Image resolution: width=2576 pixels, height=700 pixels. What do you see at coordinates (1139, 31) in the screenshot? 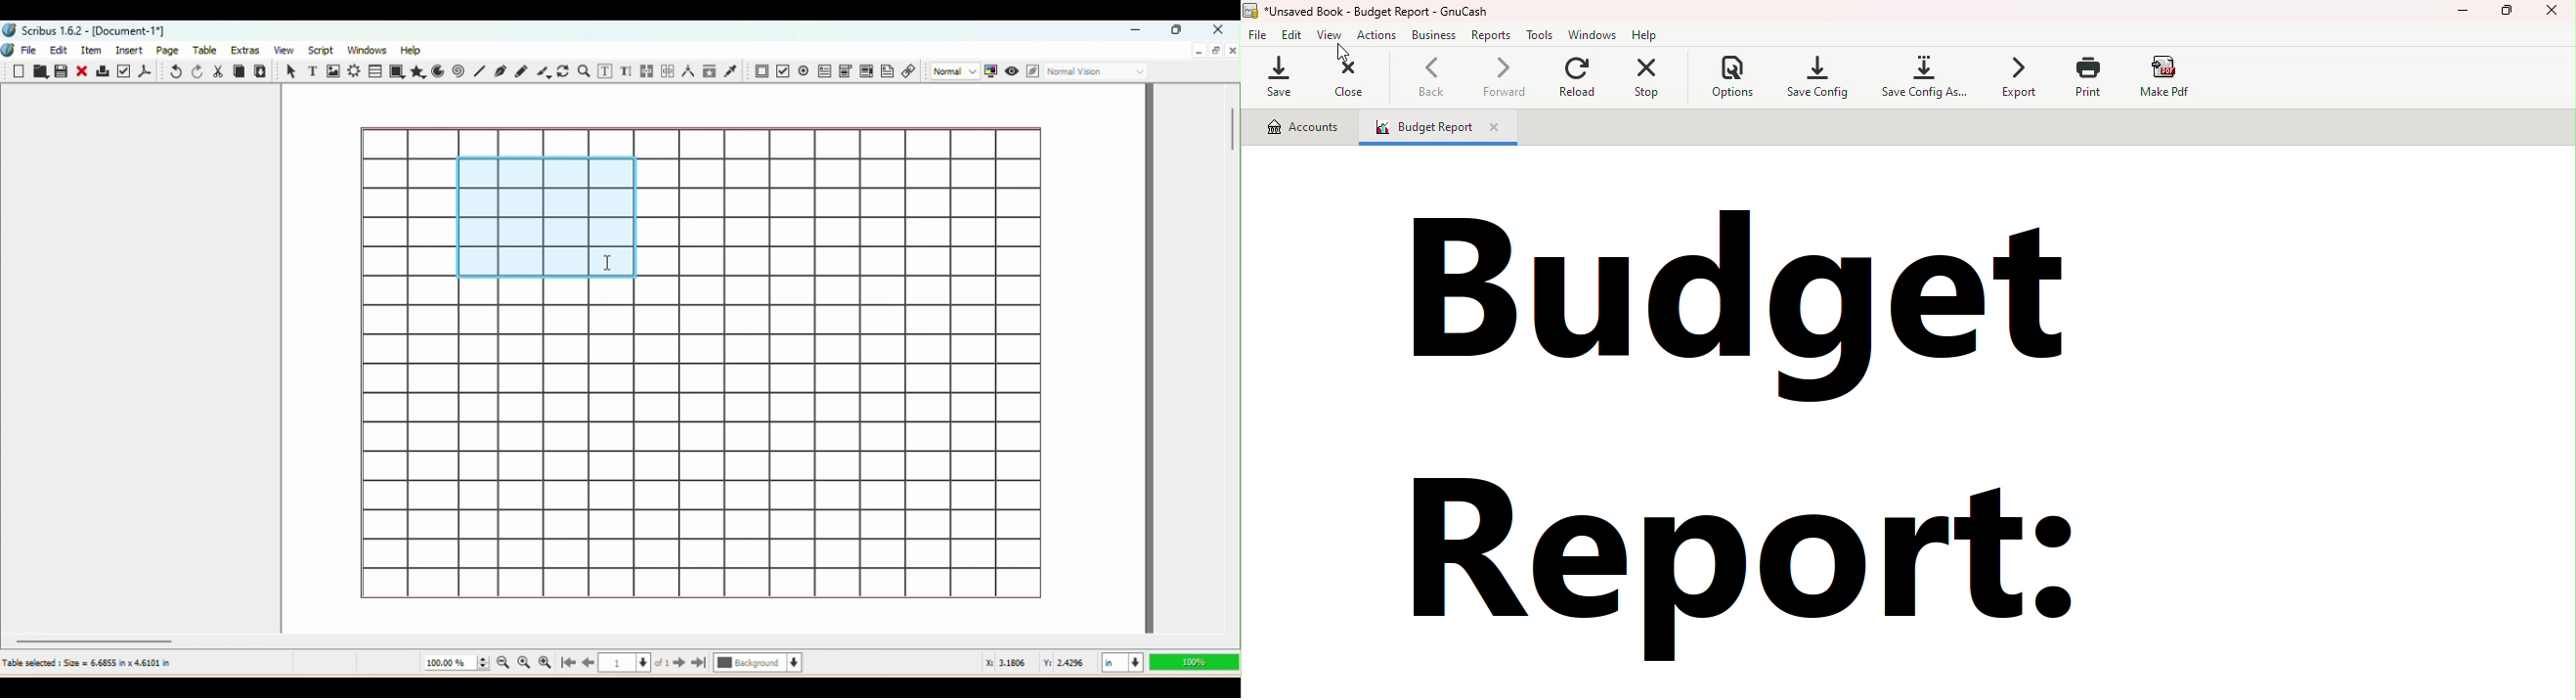
I see `Minimize` at bounding box center [1139, 31].